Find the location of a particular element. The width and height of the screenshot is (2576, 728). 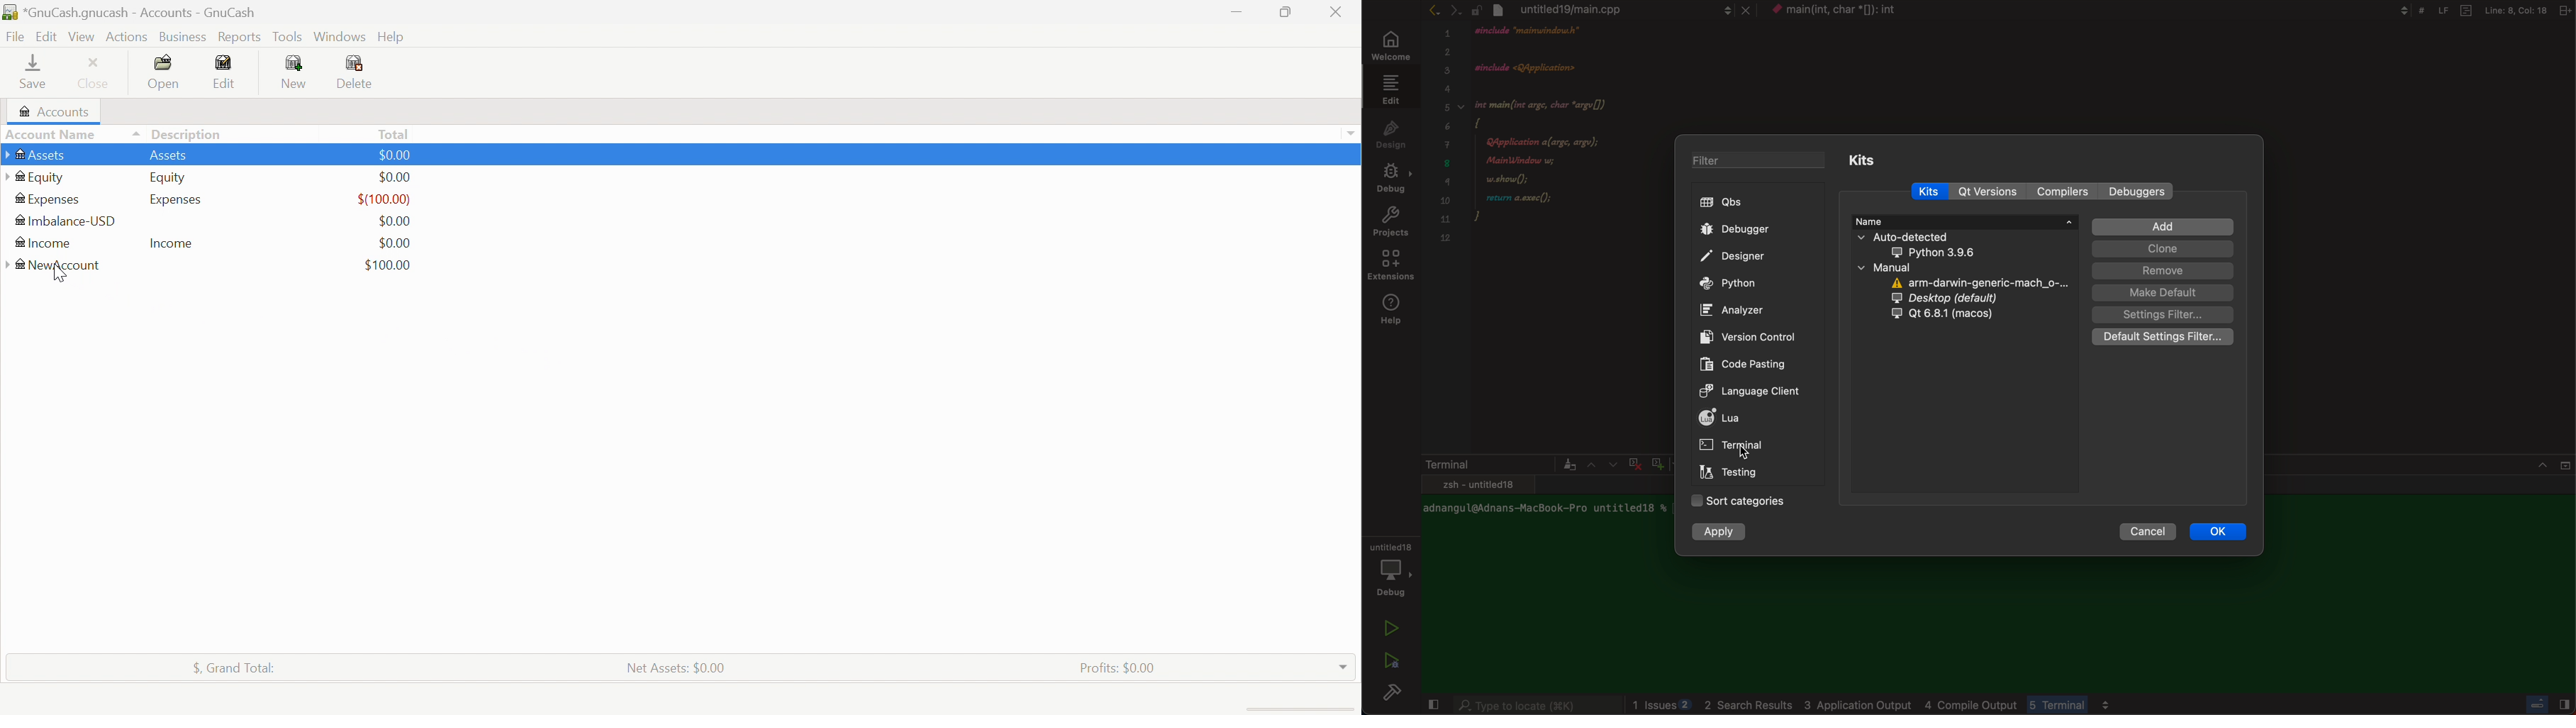

$100.00 is located at coordinates (388, 266).